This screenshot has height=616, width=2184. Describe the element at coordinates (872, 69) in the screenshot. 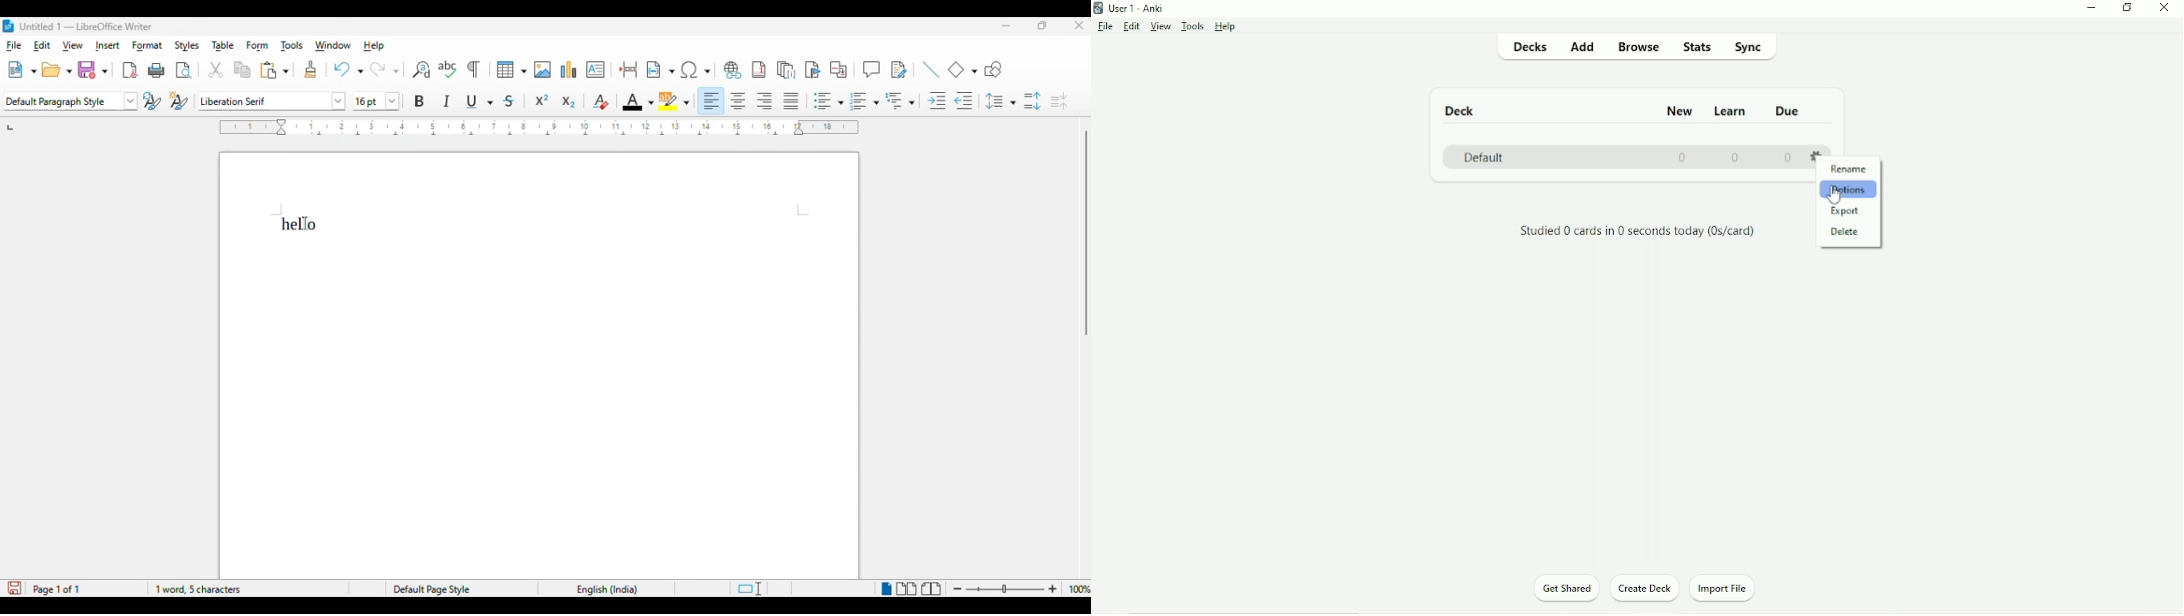

I see `insert comment` at that location.